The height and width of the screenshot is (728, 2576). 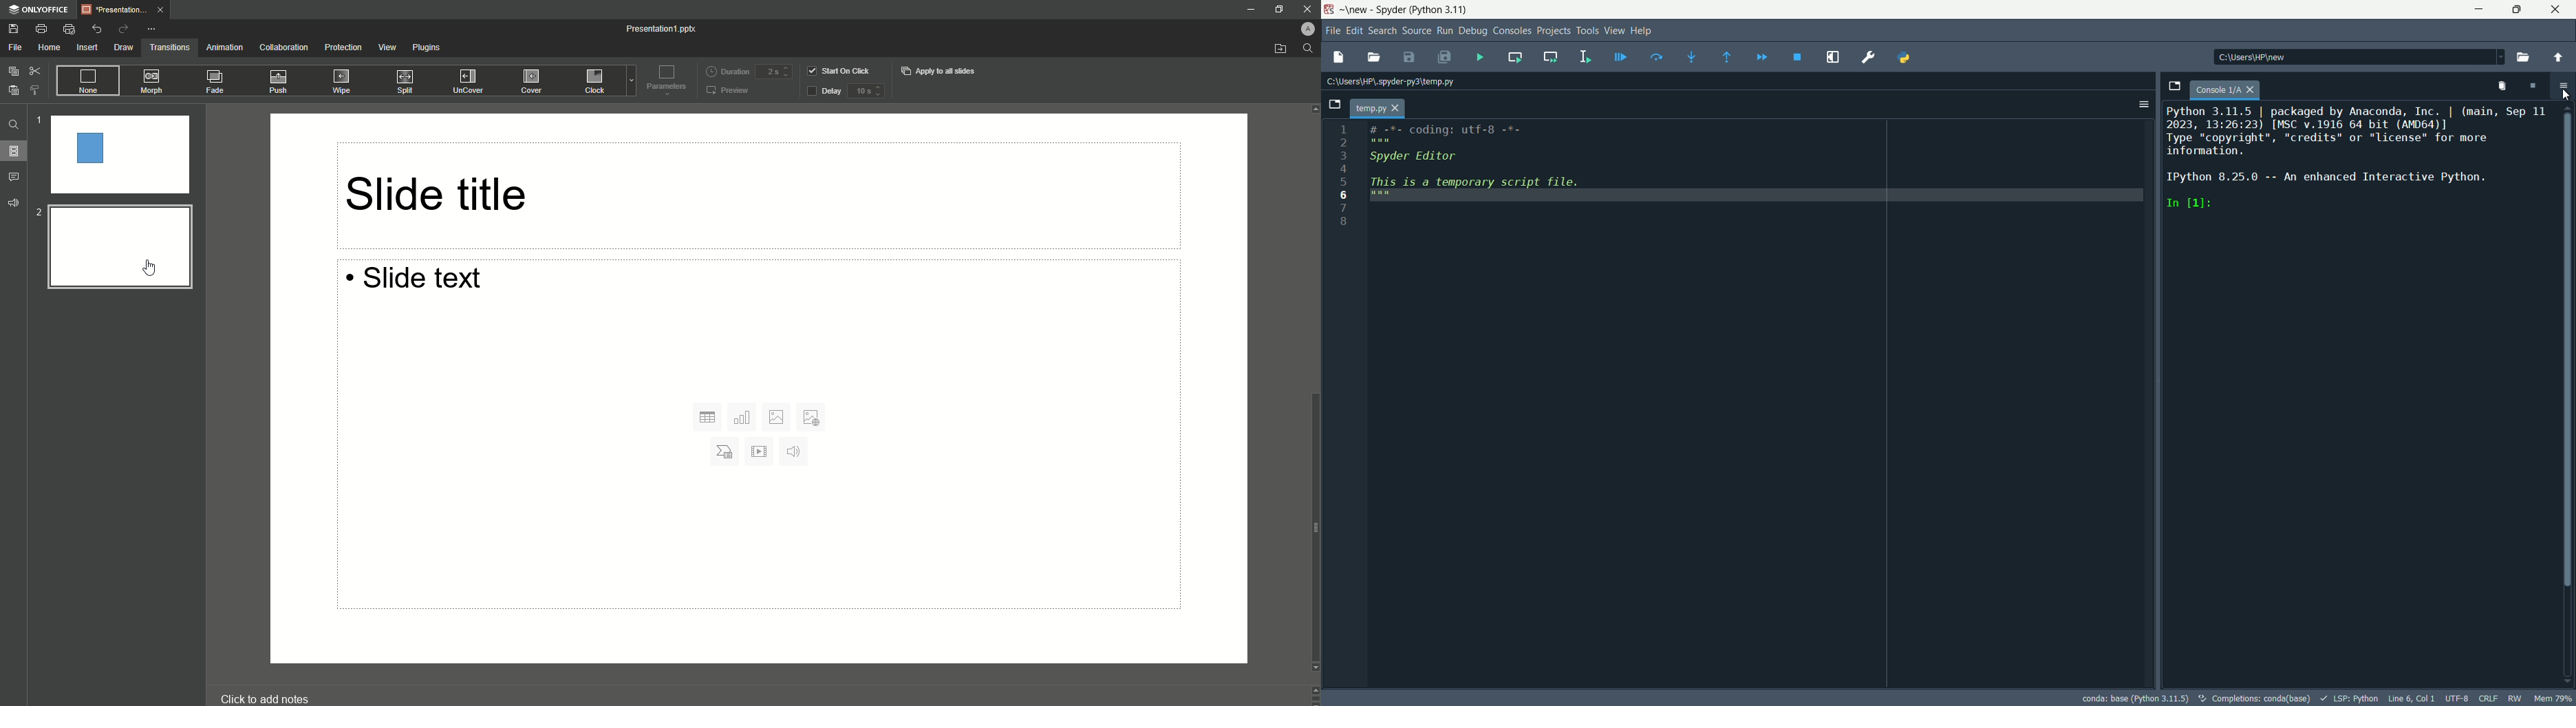 I want to click on Slides, so click(x=14, y=151).